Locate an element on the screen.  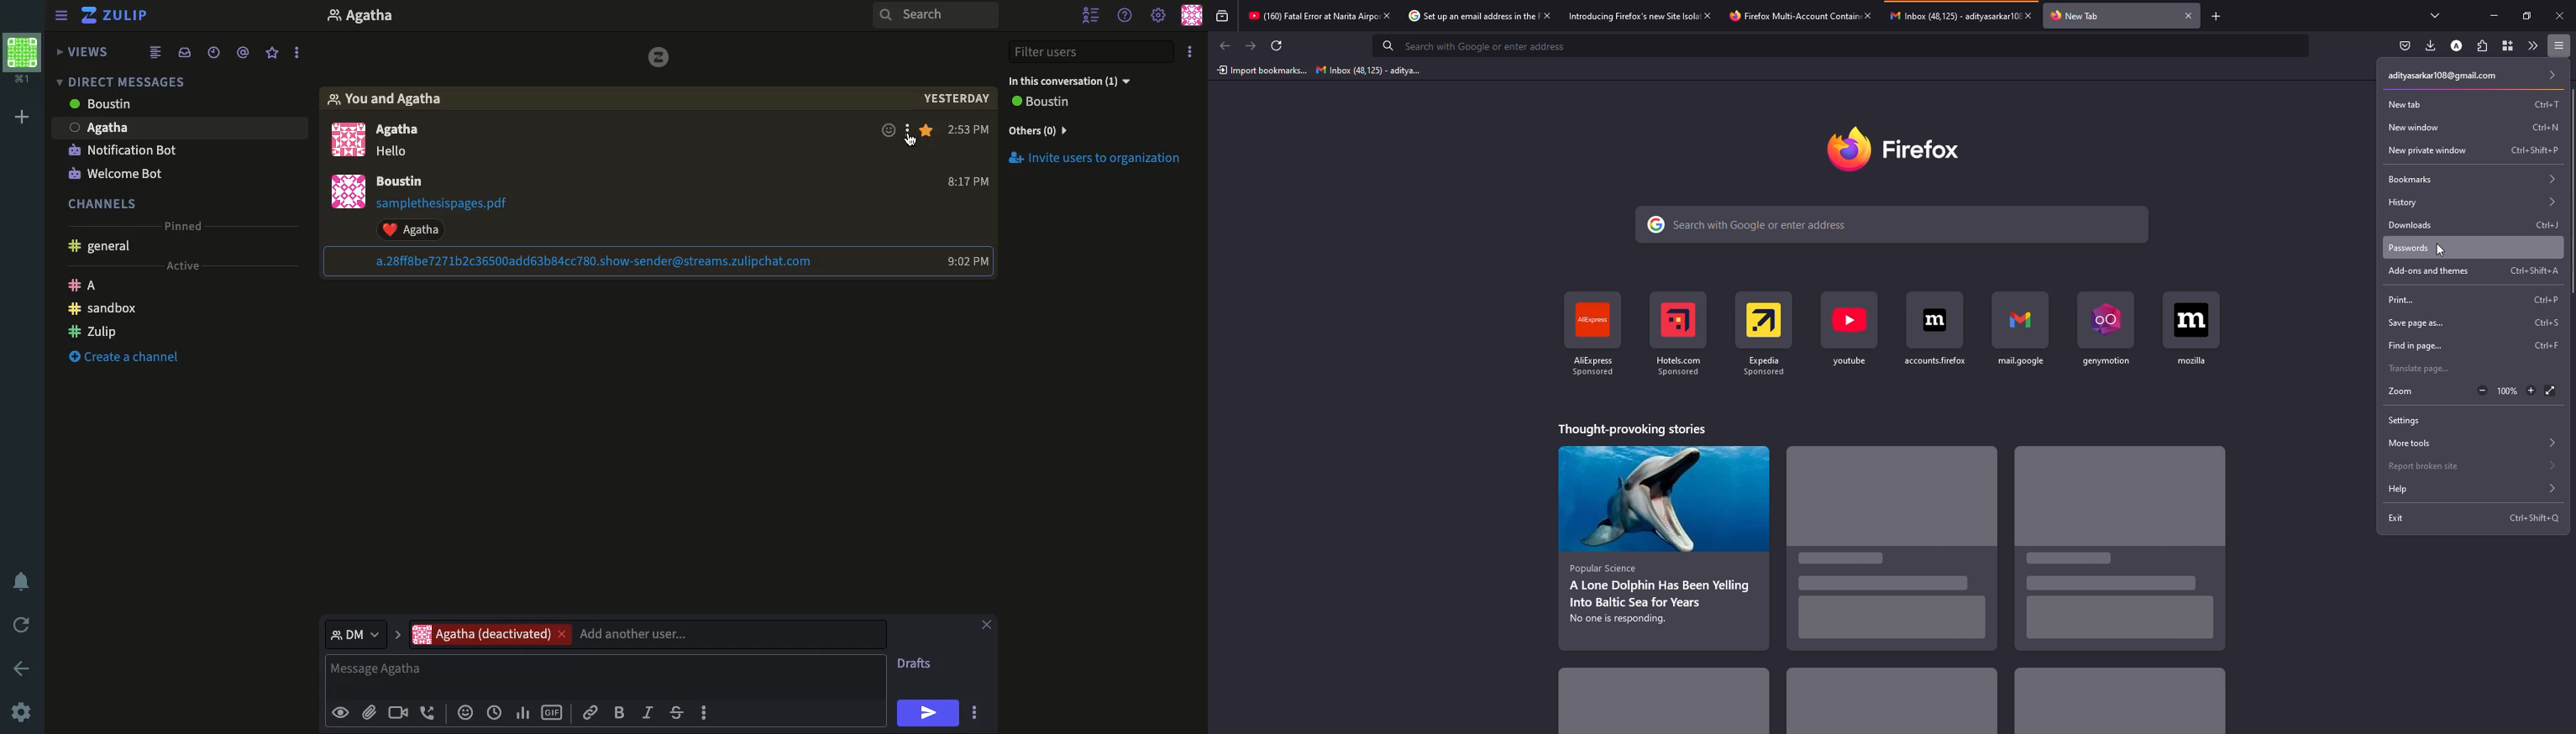
pointer is located at coordinates (910, 144).